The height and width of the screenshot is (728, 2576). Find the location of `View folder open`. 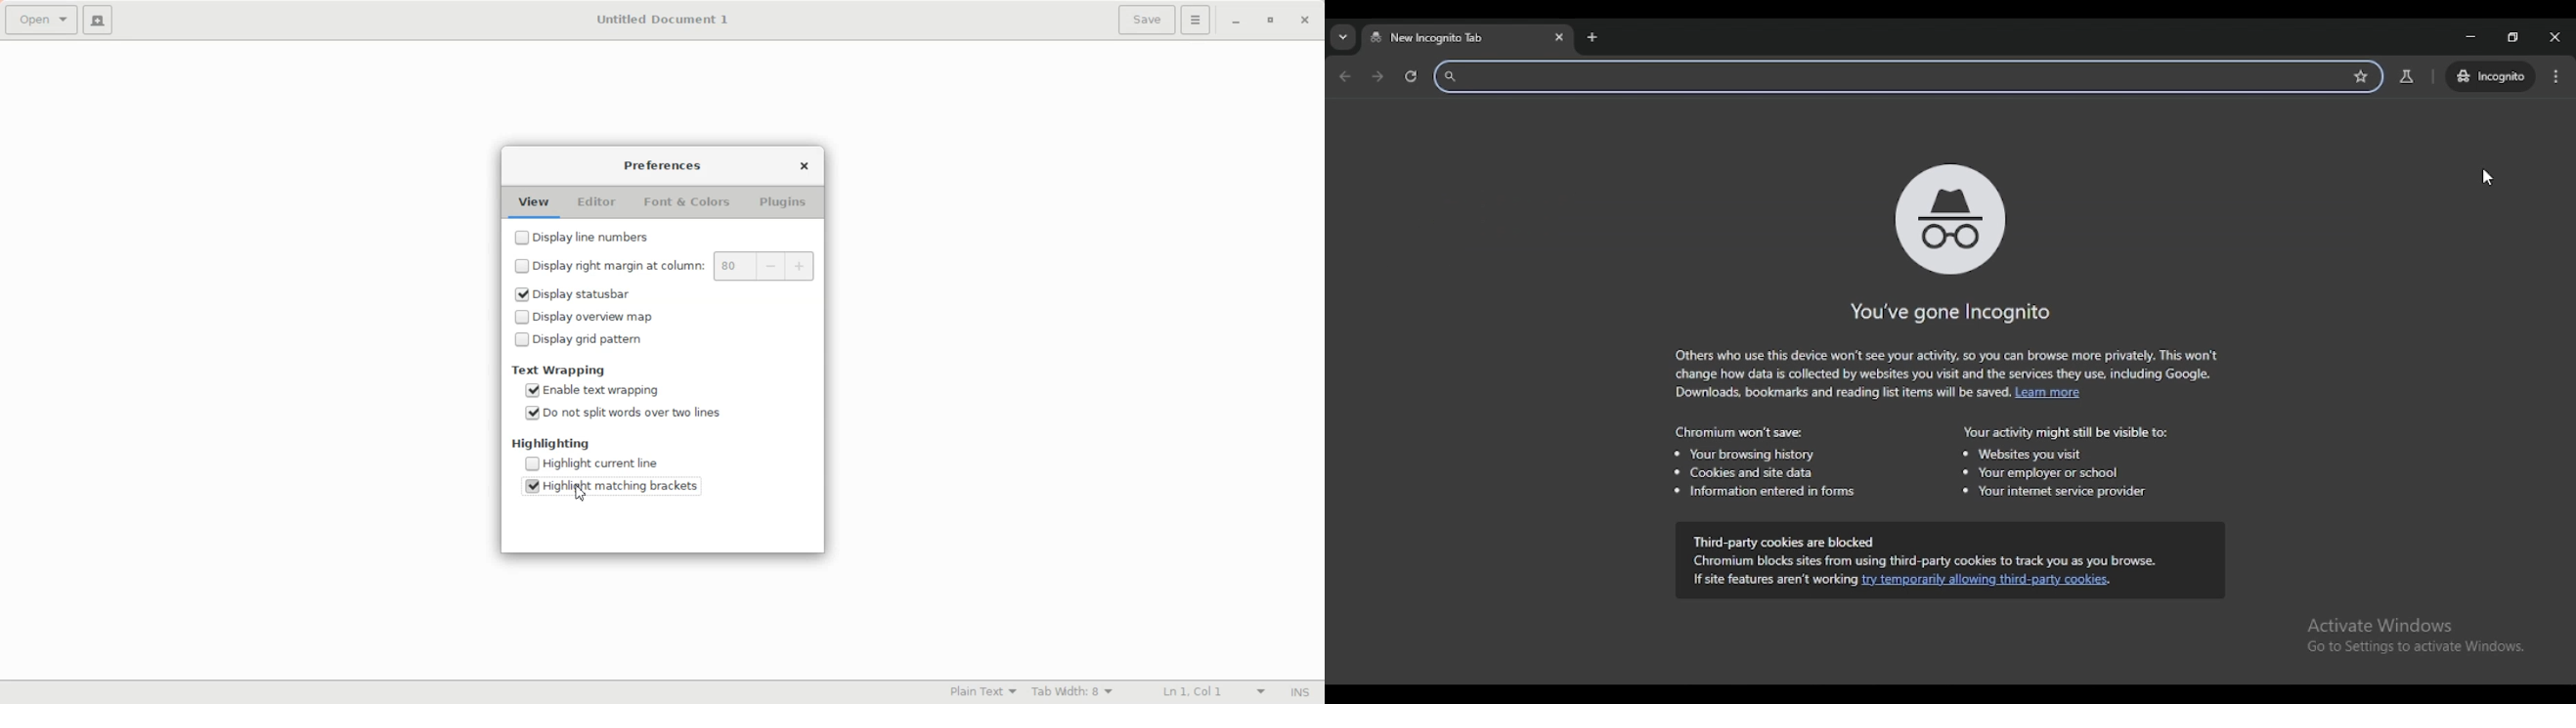

View folder open is located at coordinates (535, 204).